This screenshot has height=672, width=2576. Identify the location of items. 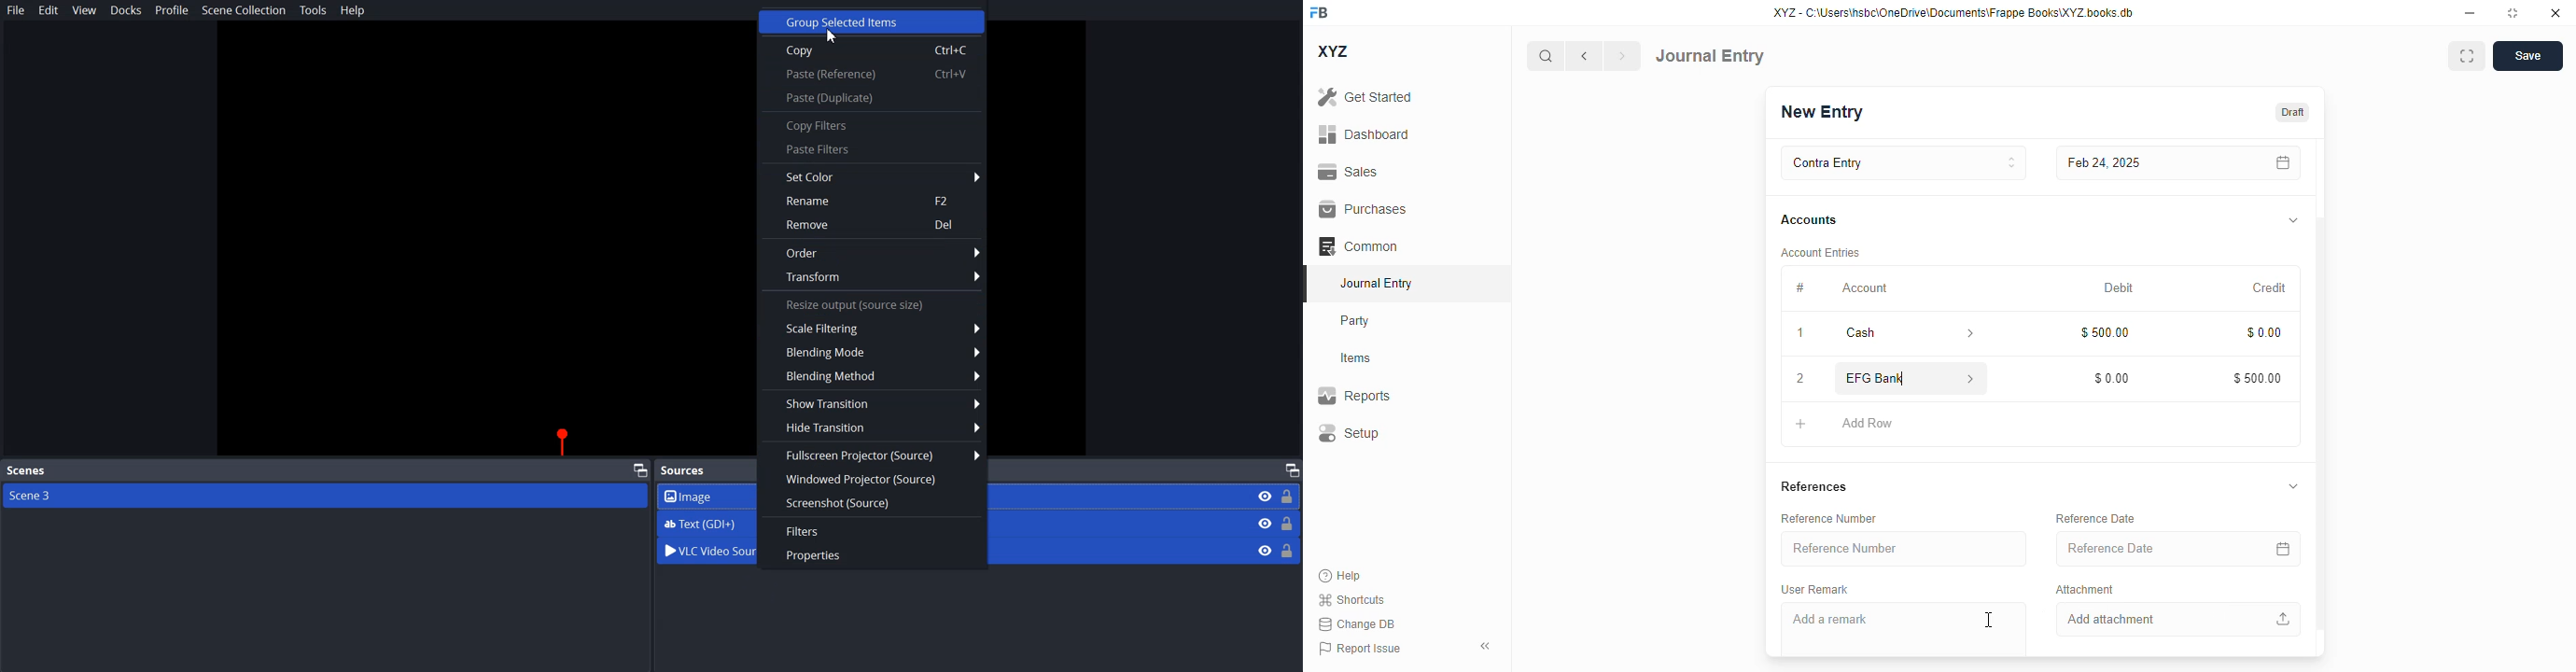
(1356, 358).